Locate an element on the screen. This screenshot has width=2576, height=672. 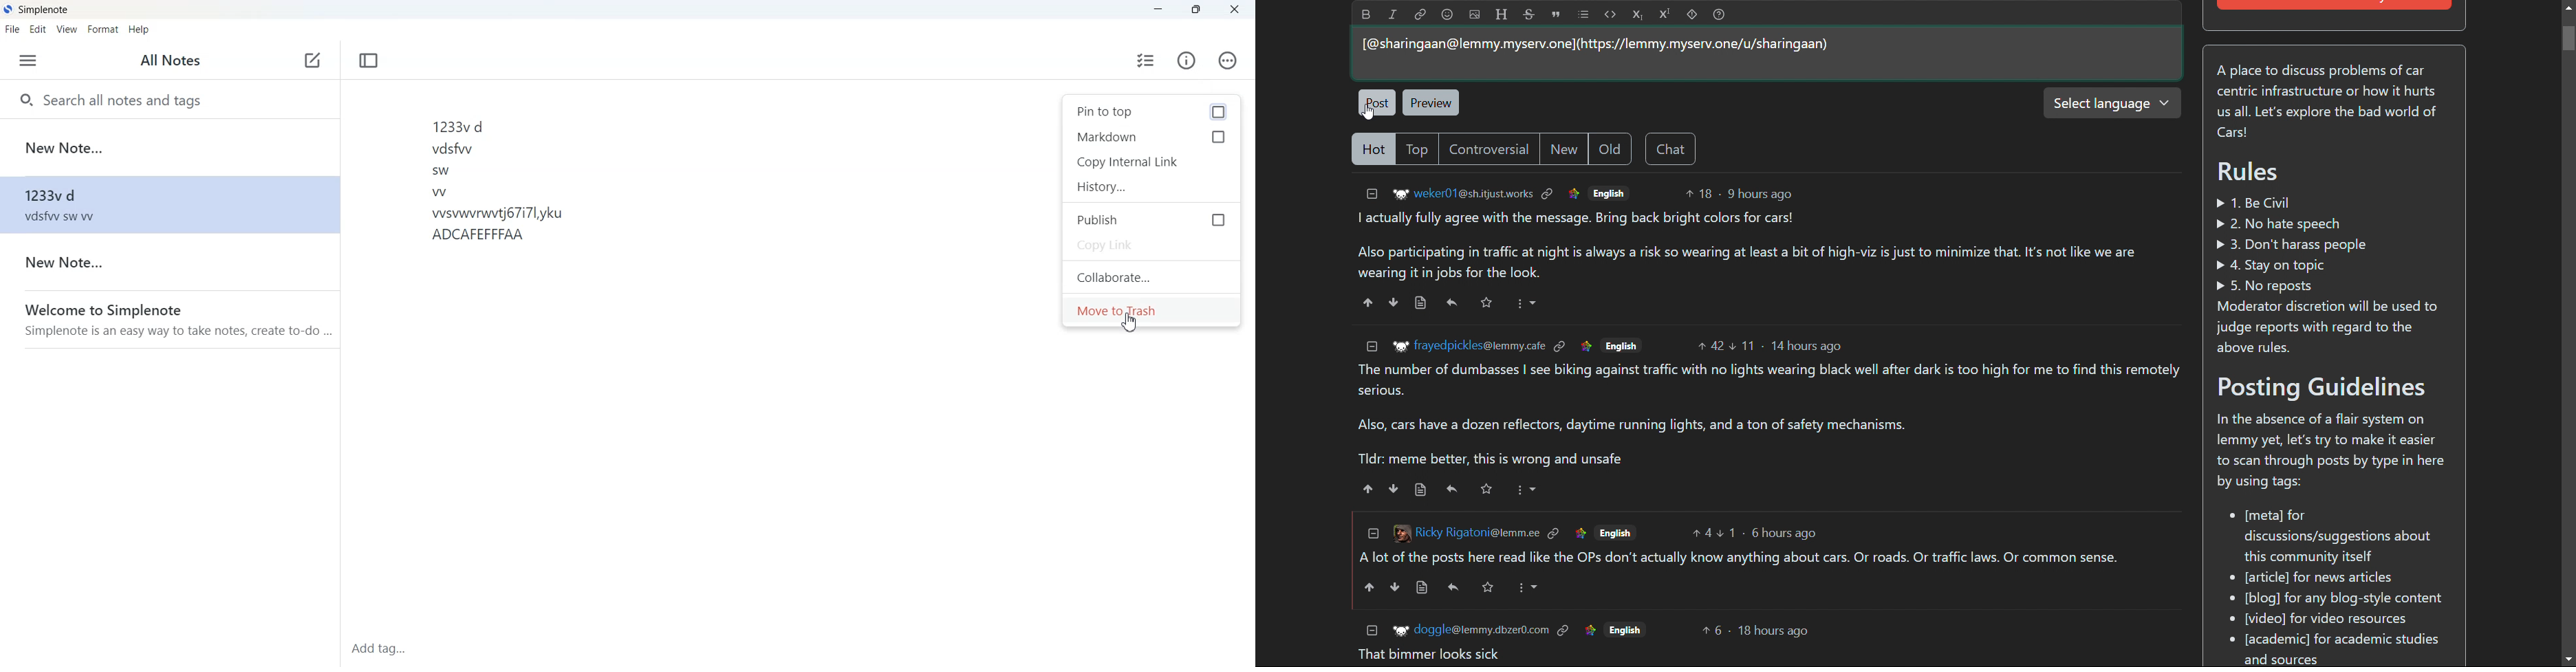
scroll up is located at coordinates (2567, 7).